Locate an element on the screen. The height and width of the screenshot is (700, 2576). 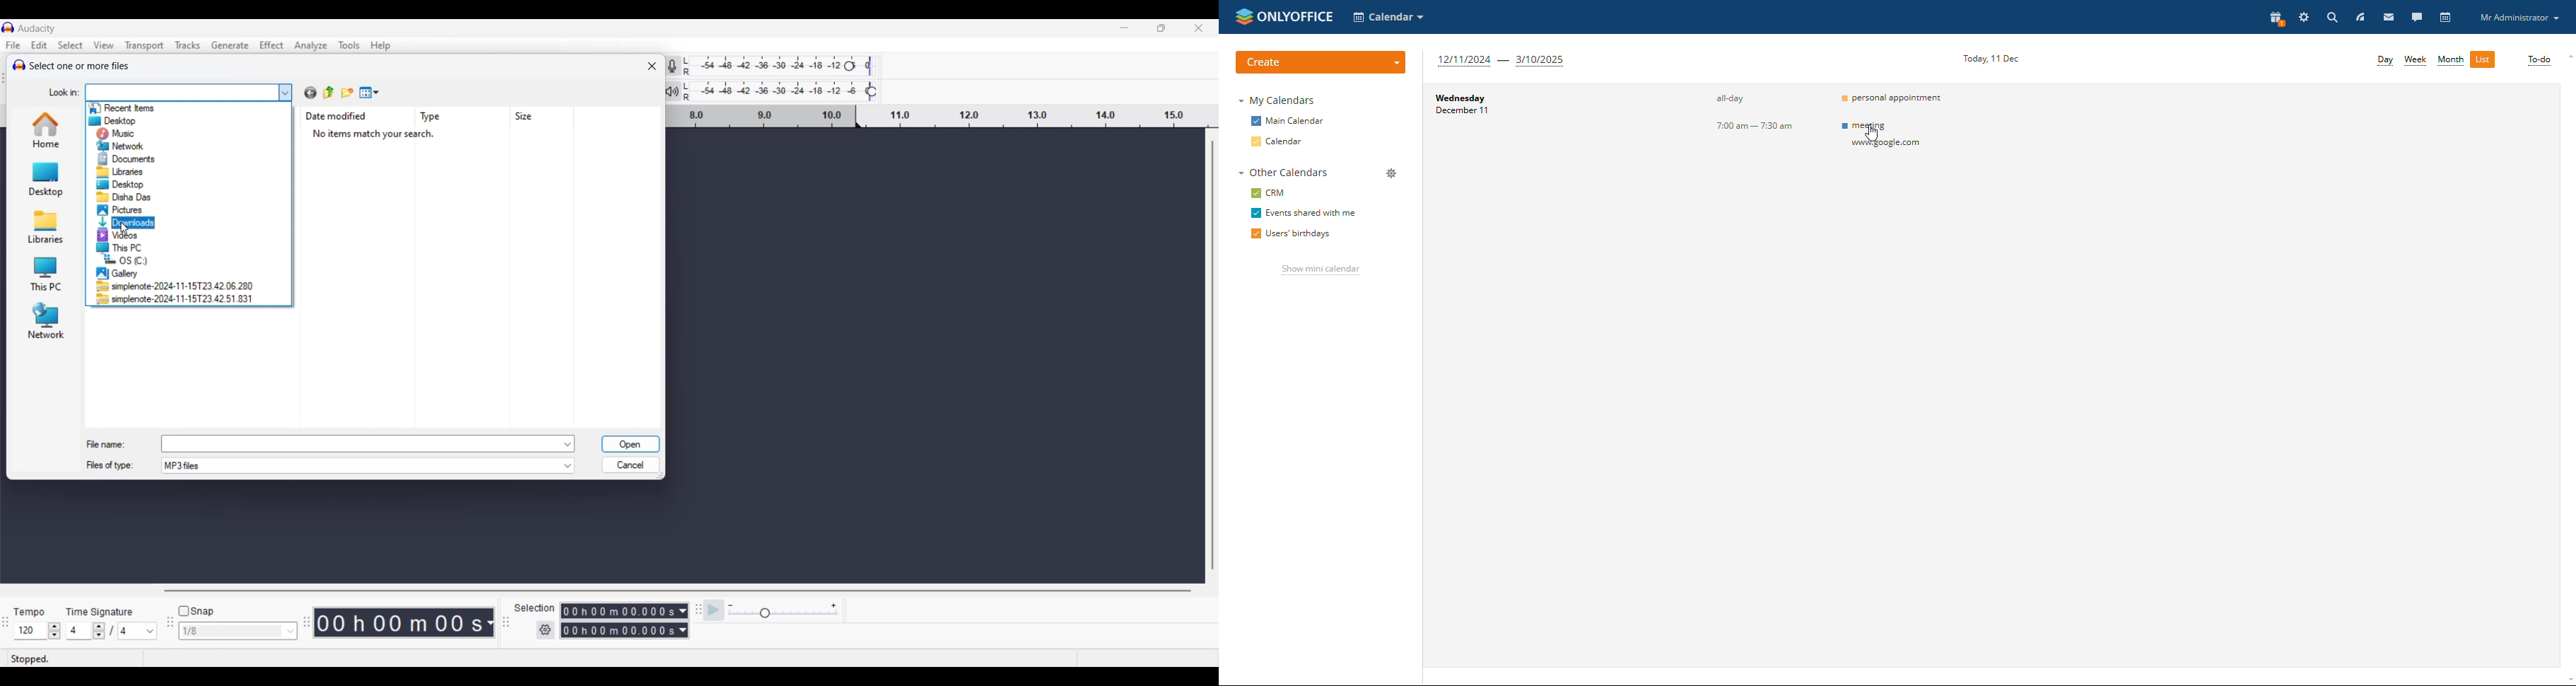
Type column is located at coordinates (435, 117).